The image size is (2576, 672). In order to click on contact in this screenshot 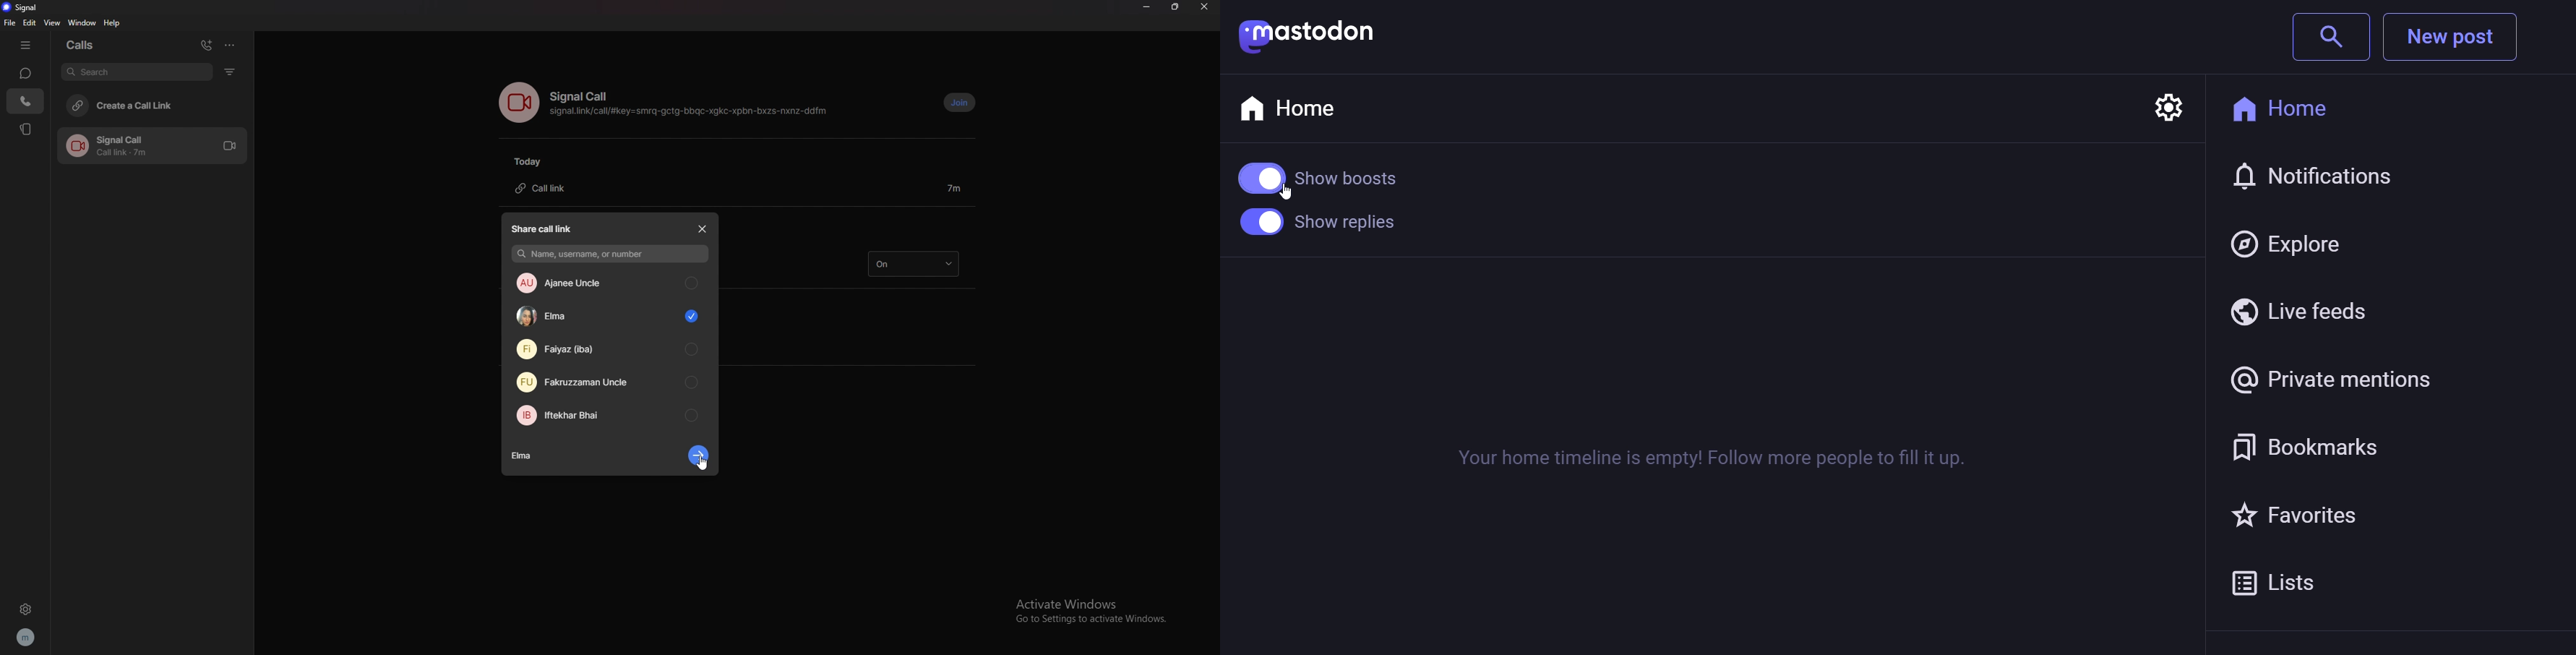, I will do `click(610, 415)`.